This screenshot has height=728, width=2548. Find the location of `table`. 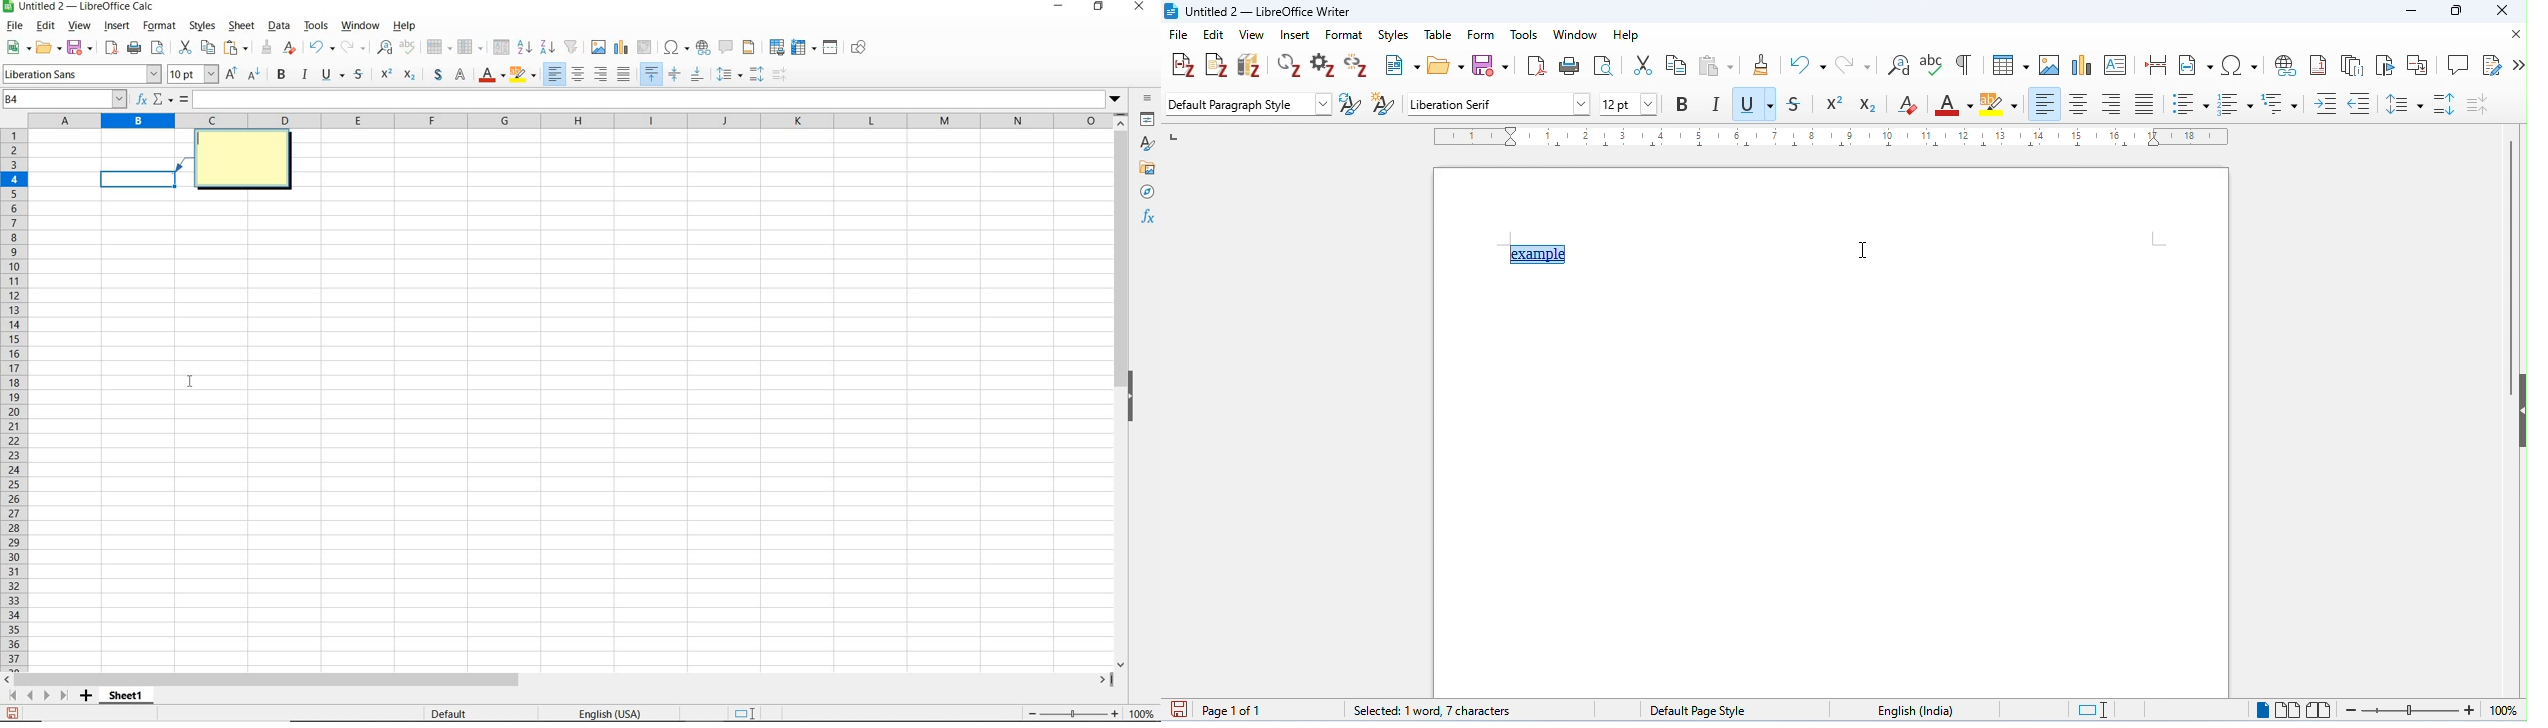

table is located at coordinates (1436, 33).